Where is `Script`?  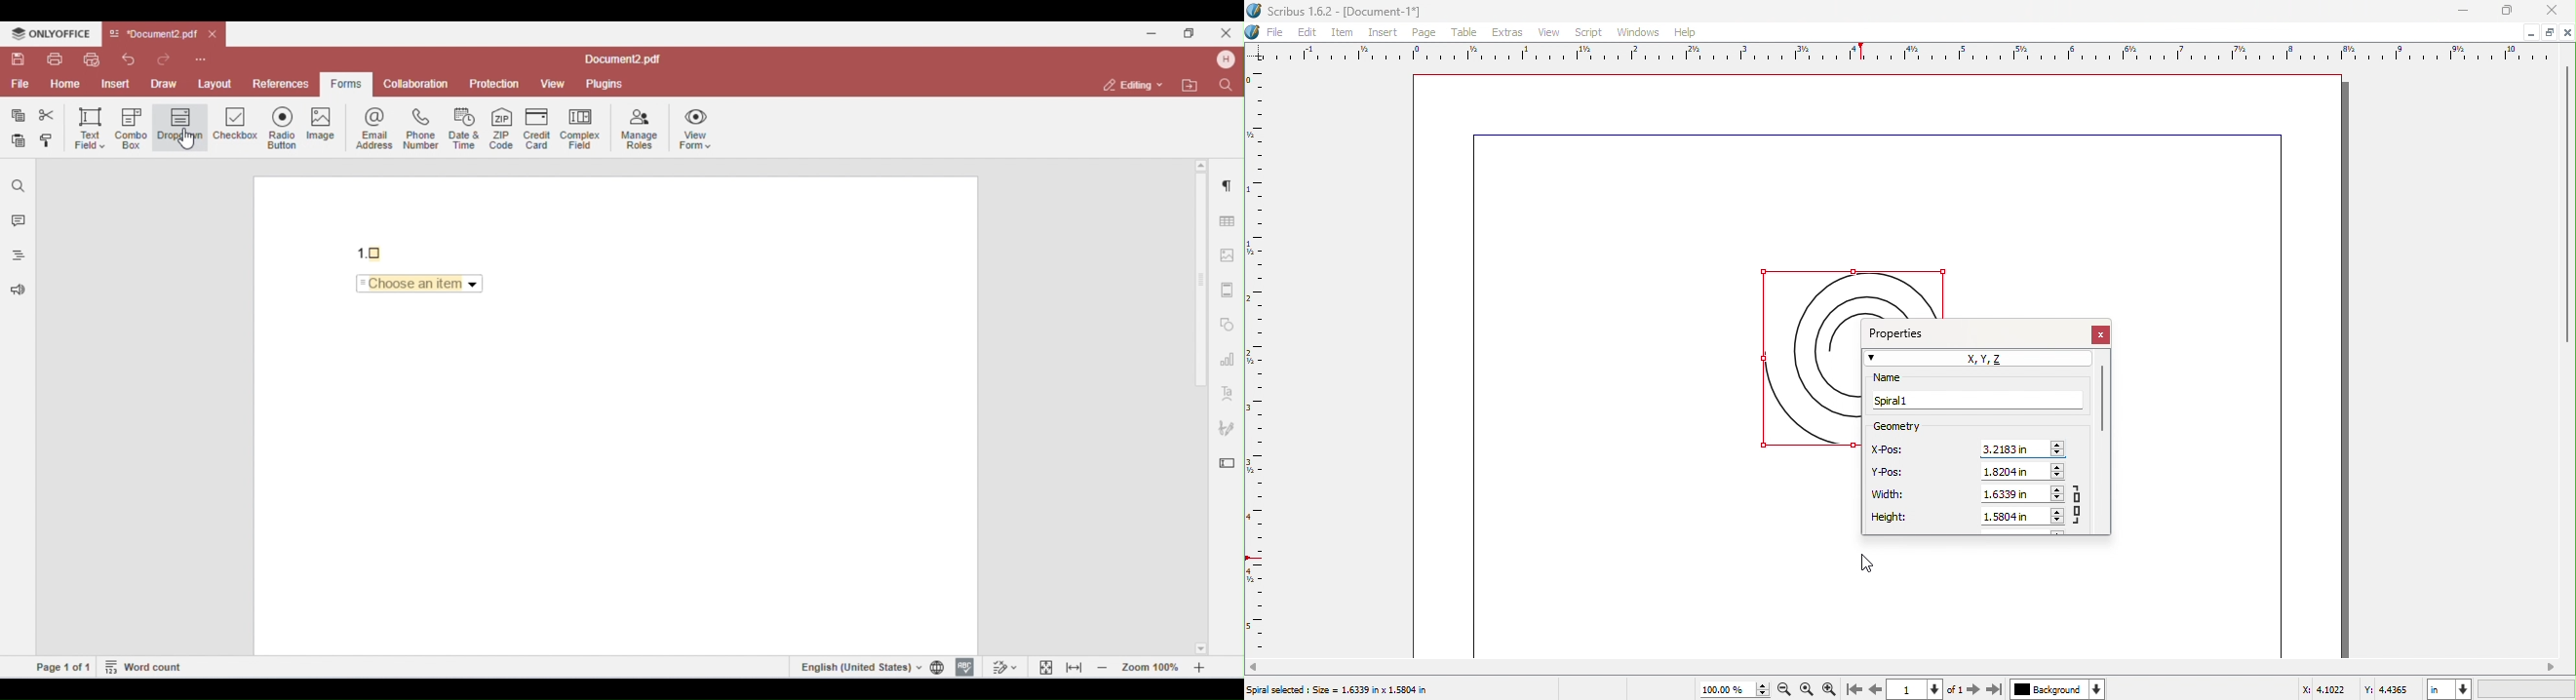
Script is located at coordinates (1589, 31).